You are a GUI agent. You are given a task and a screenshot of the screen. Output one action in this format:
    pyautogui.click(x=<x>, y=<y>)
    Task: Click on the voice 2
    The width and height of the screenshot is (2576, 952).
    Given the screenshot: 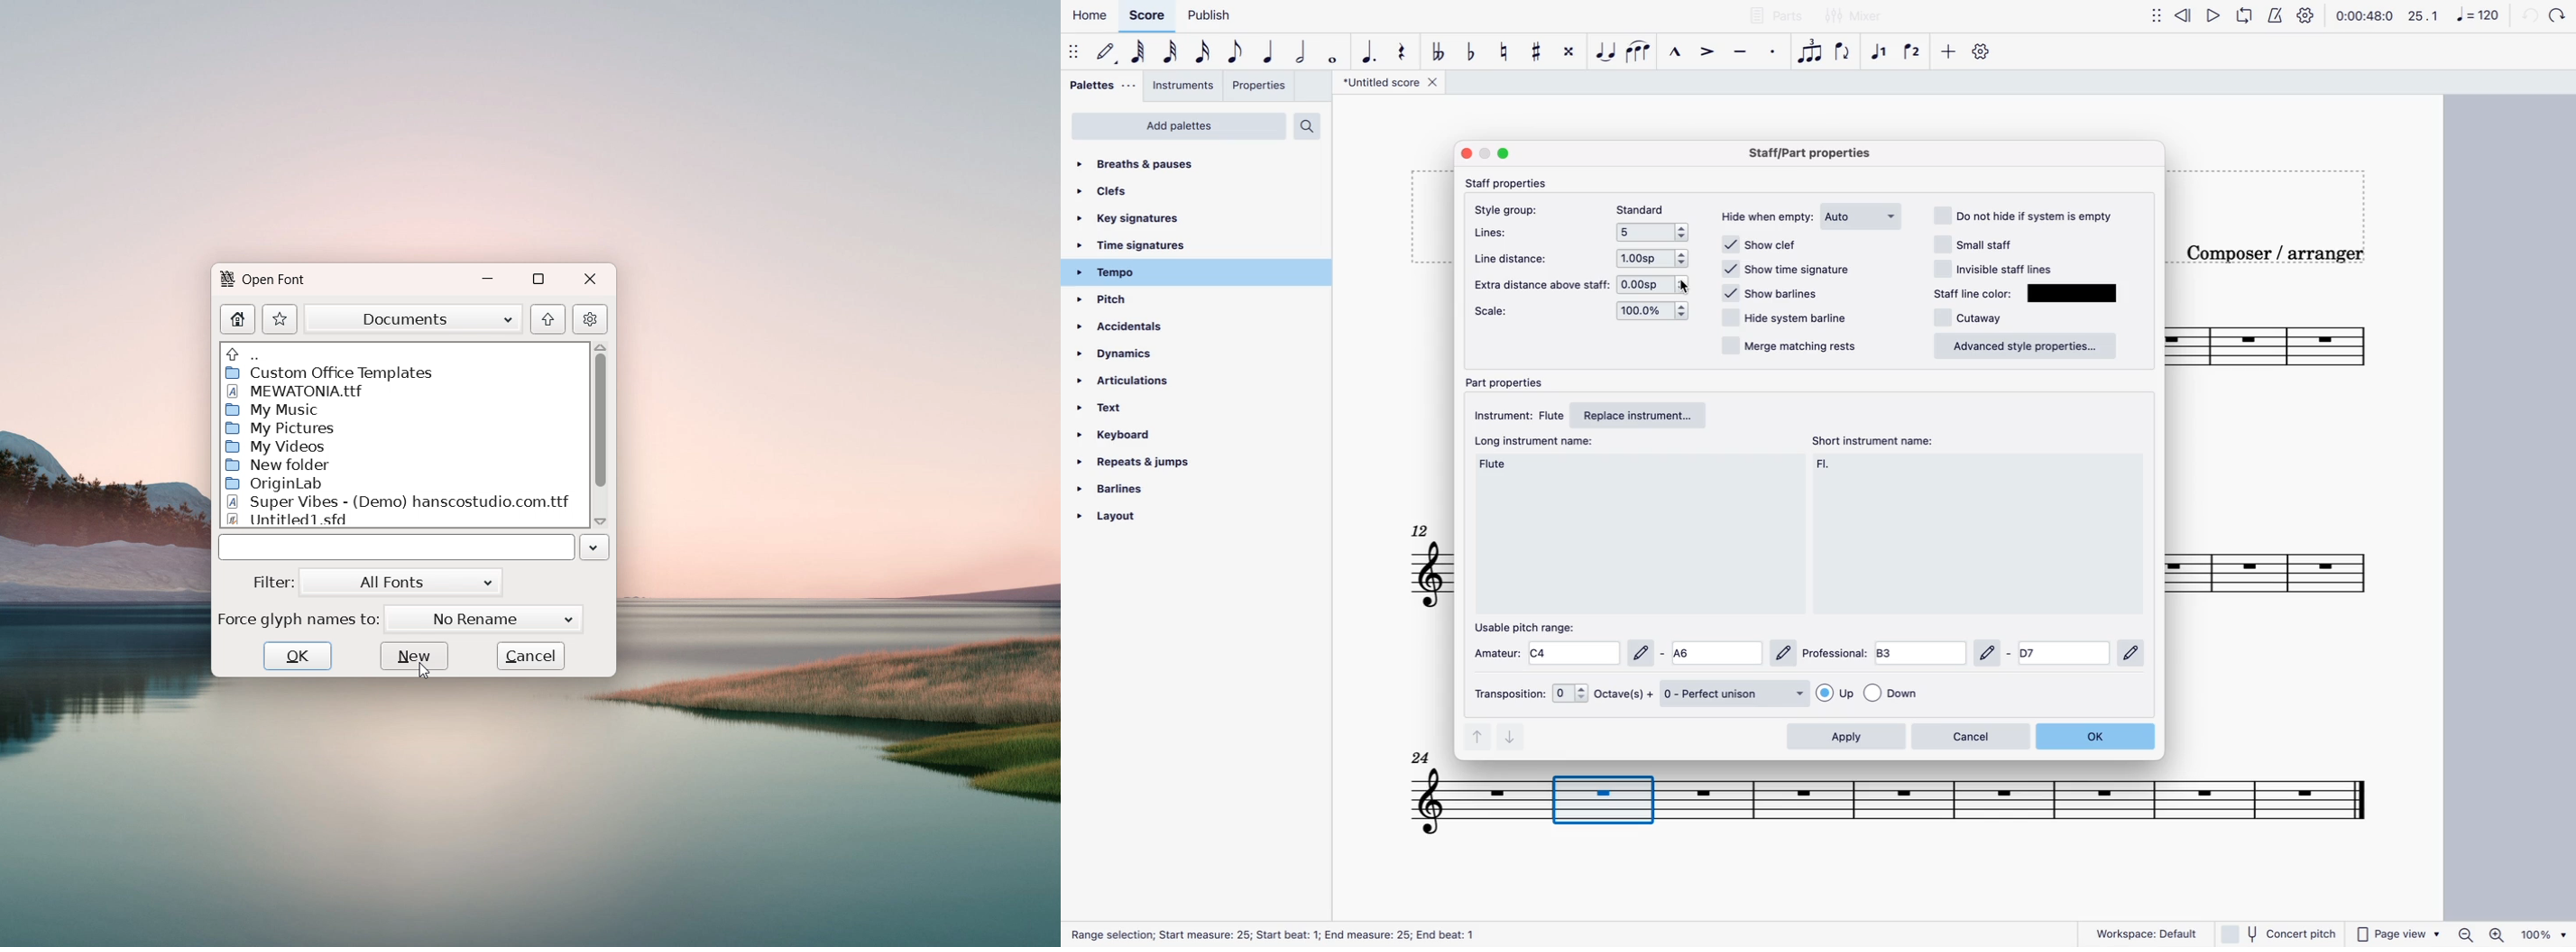 What is the action you would take?
    pyautogui.click(x=1913, y=53)
    